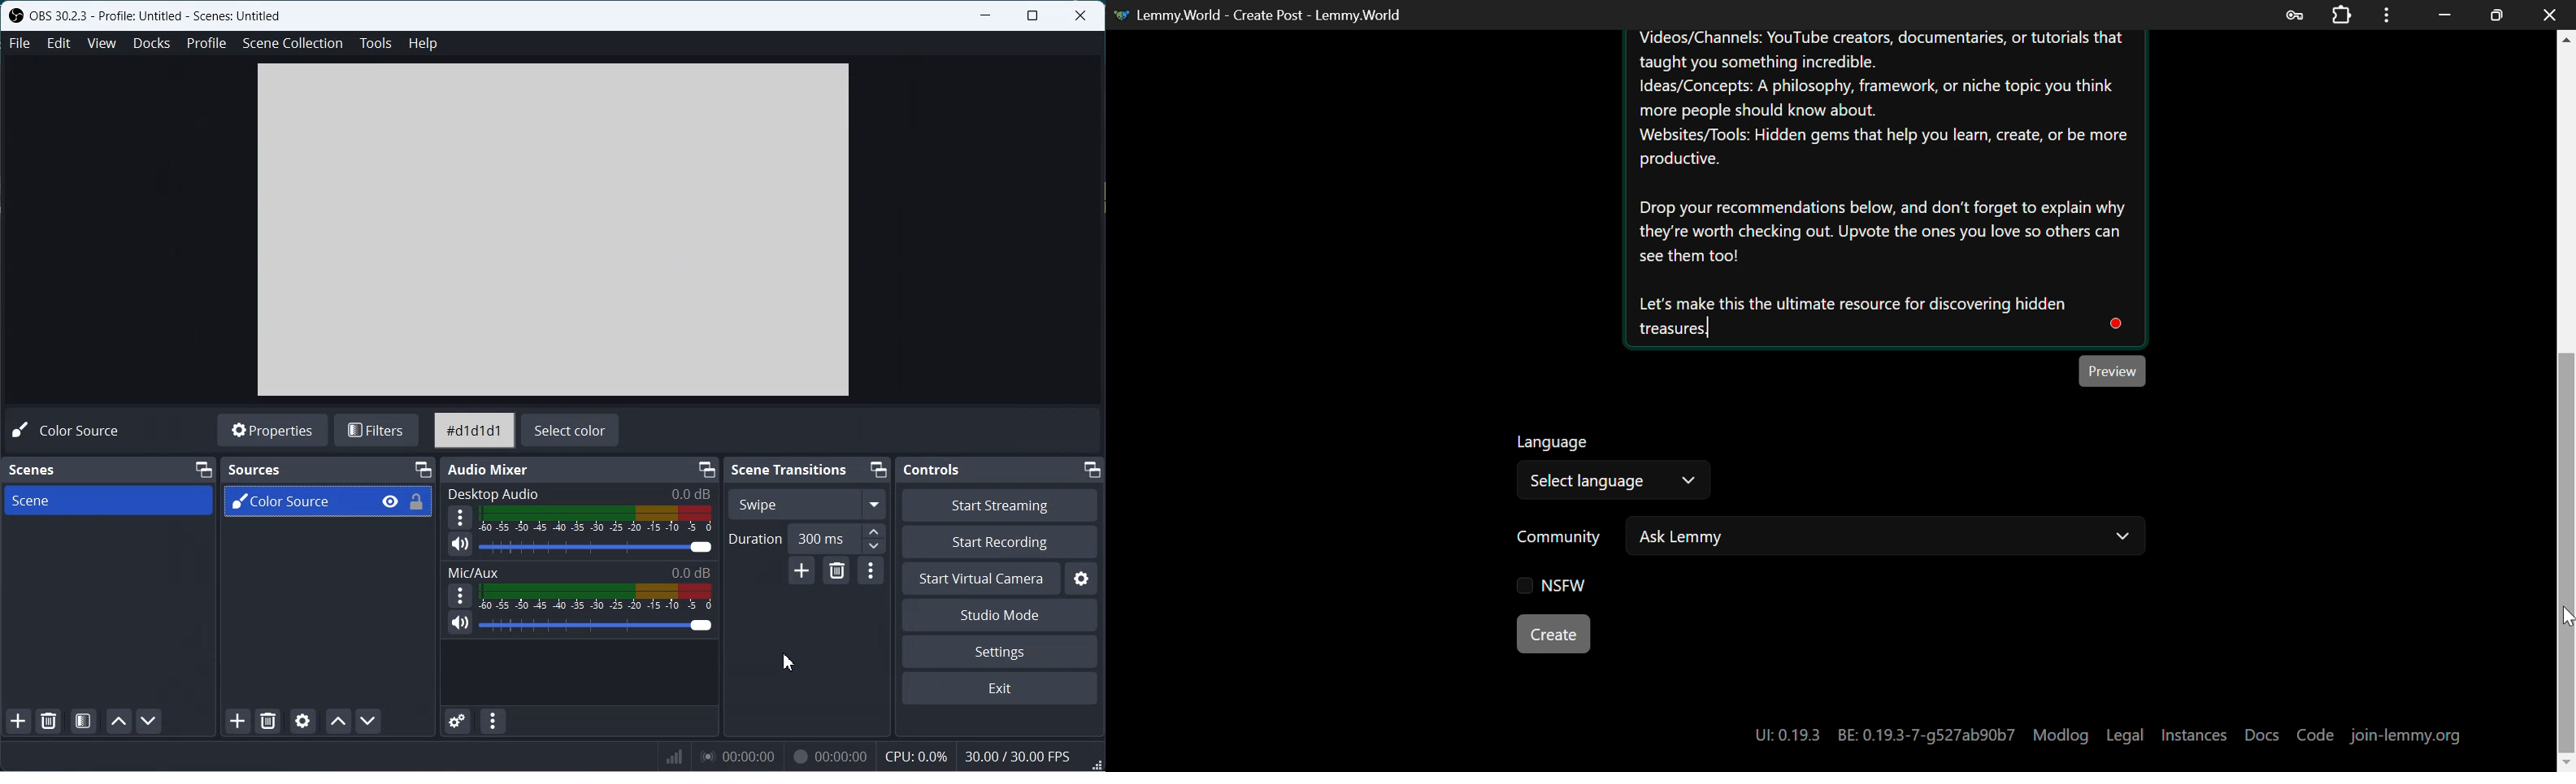 Image resolution: width=2576 pixels, height=784 pixels. I want to click on Color Source, so click(298, 505).